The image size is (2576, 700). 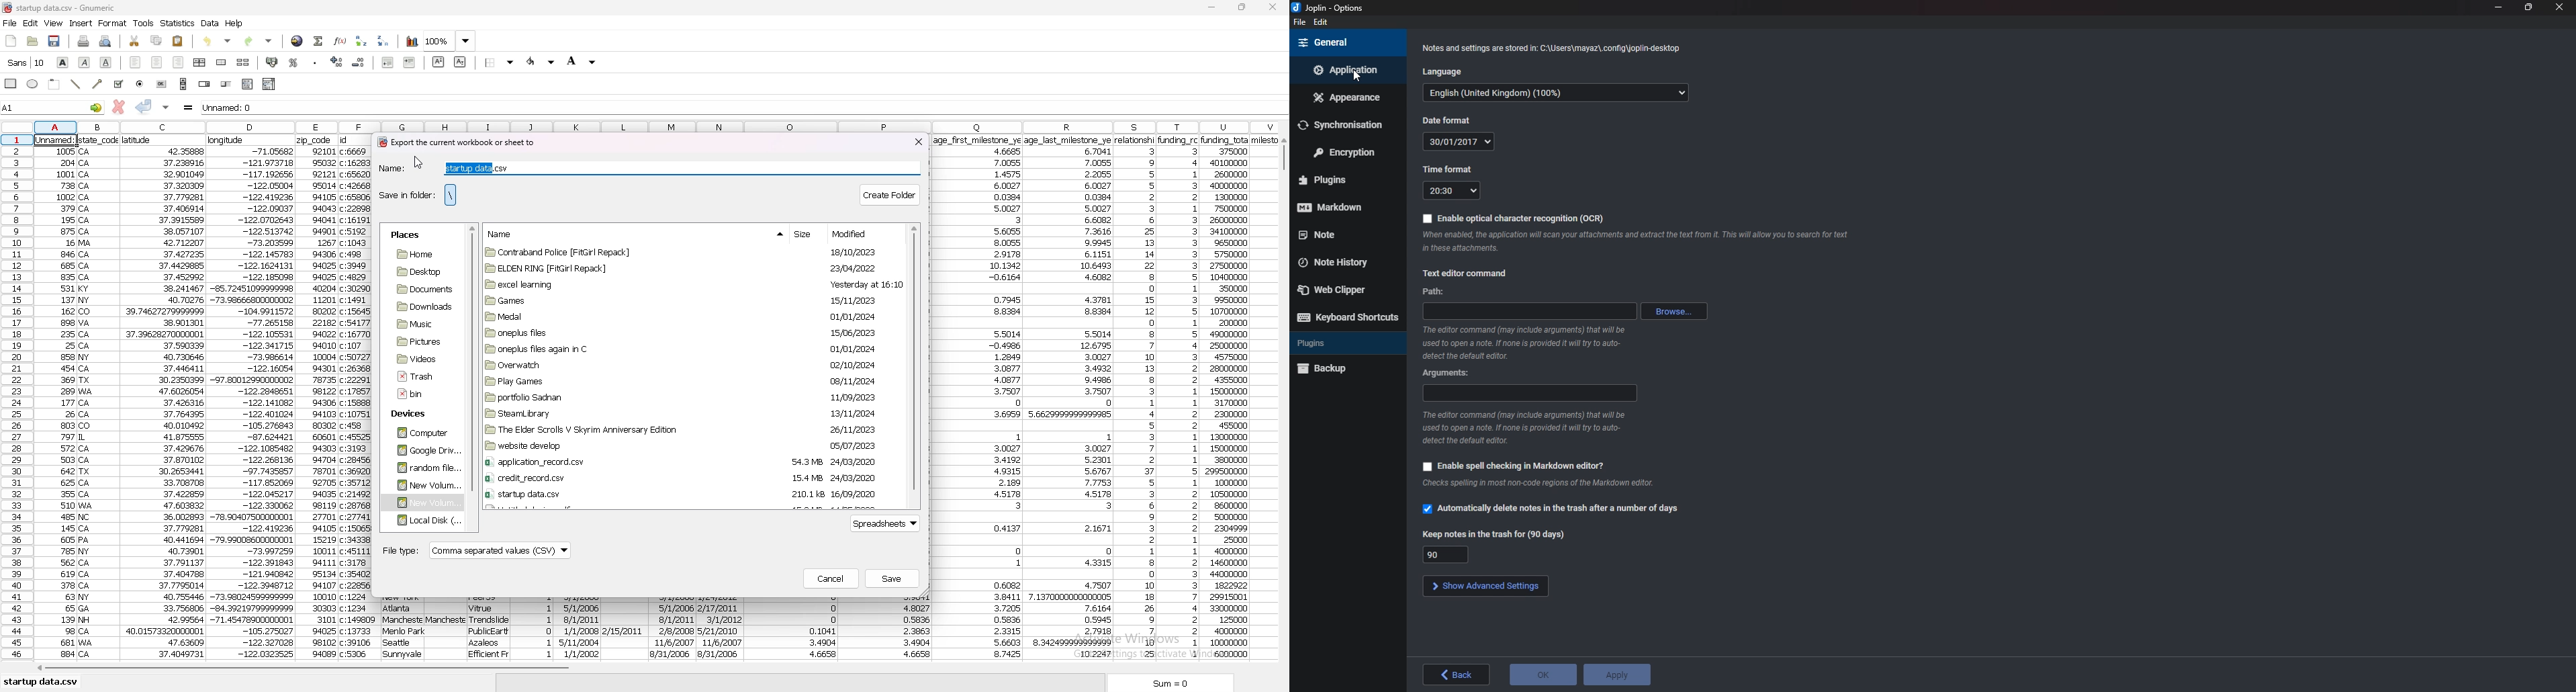 What do you see at coordinates (887, 524) in the screenshot?
I see `spreadsheets` at bounding box center [887, 524].